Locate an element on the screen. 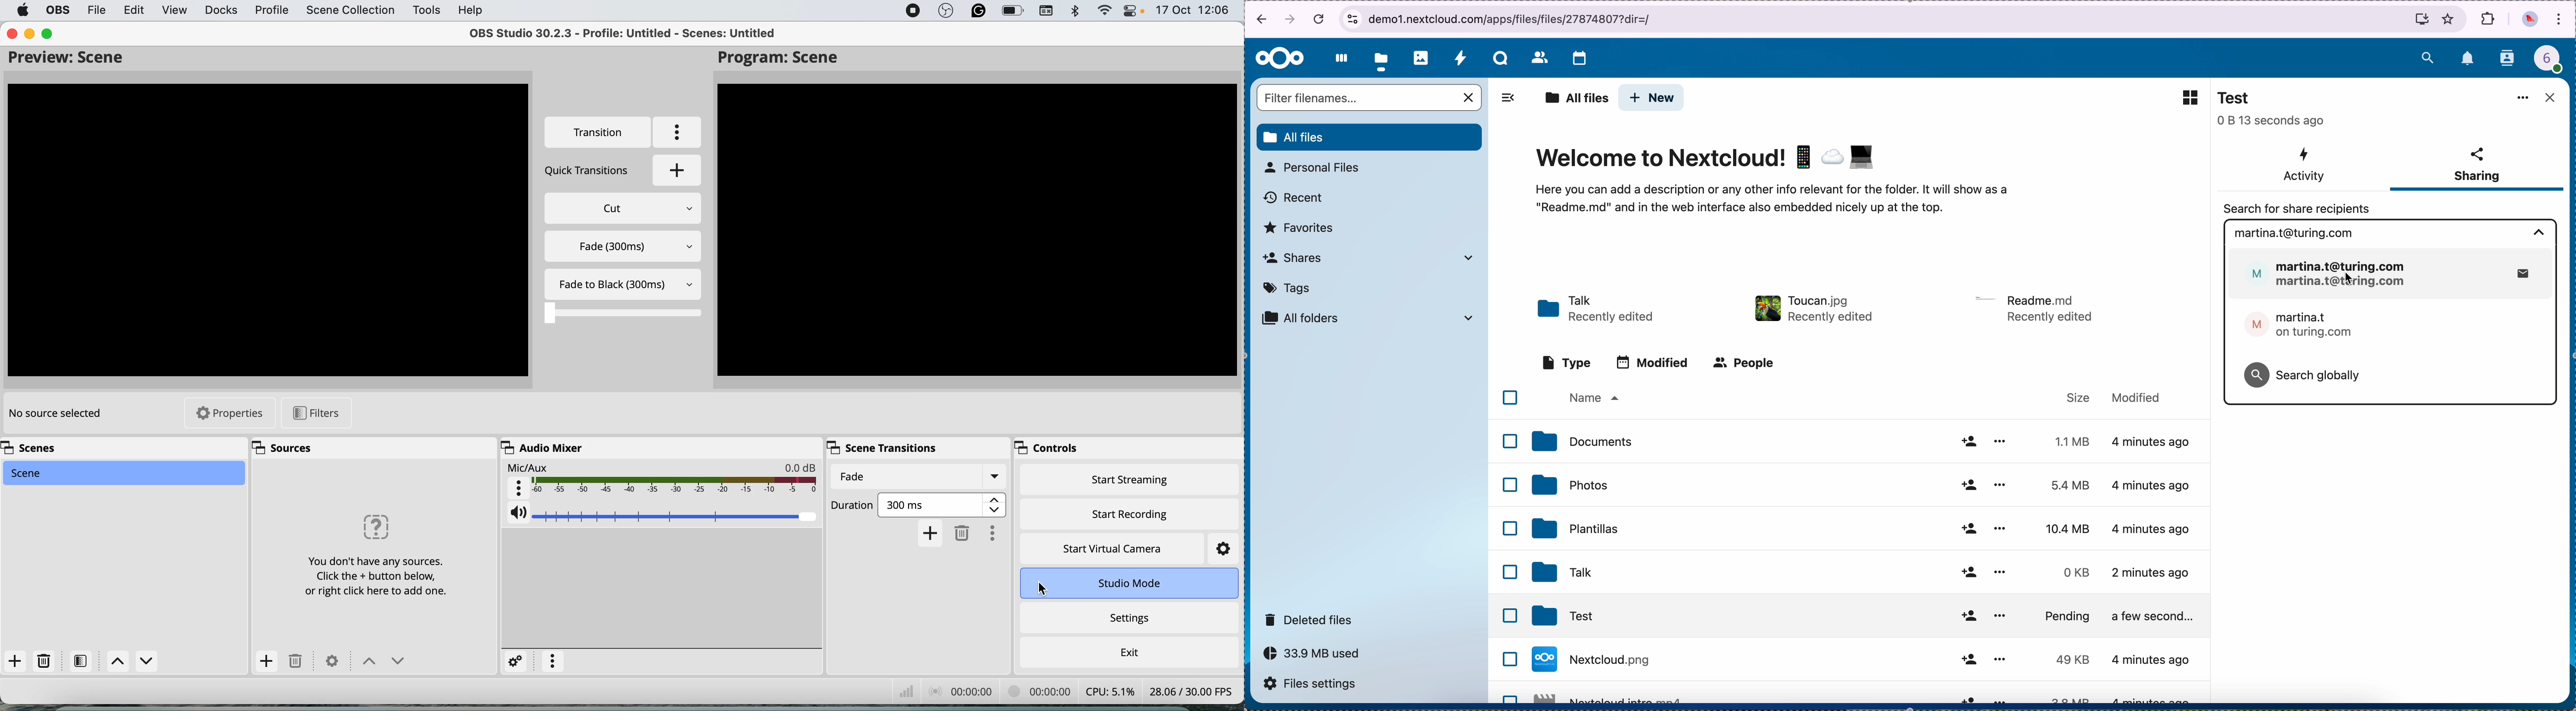 The height and width of the screenshot is (728, 2576). Test folder is located at coordinates (1872, 616).